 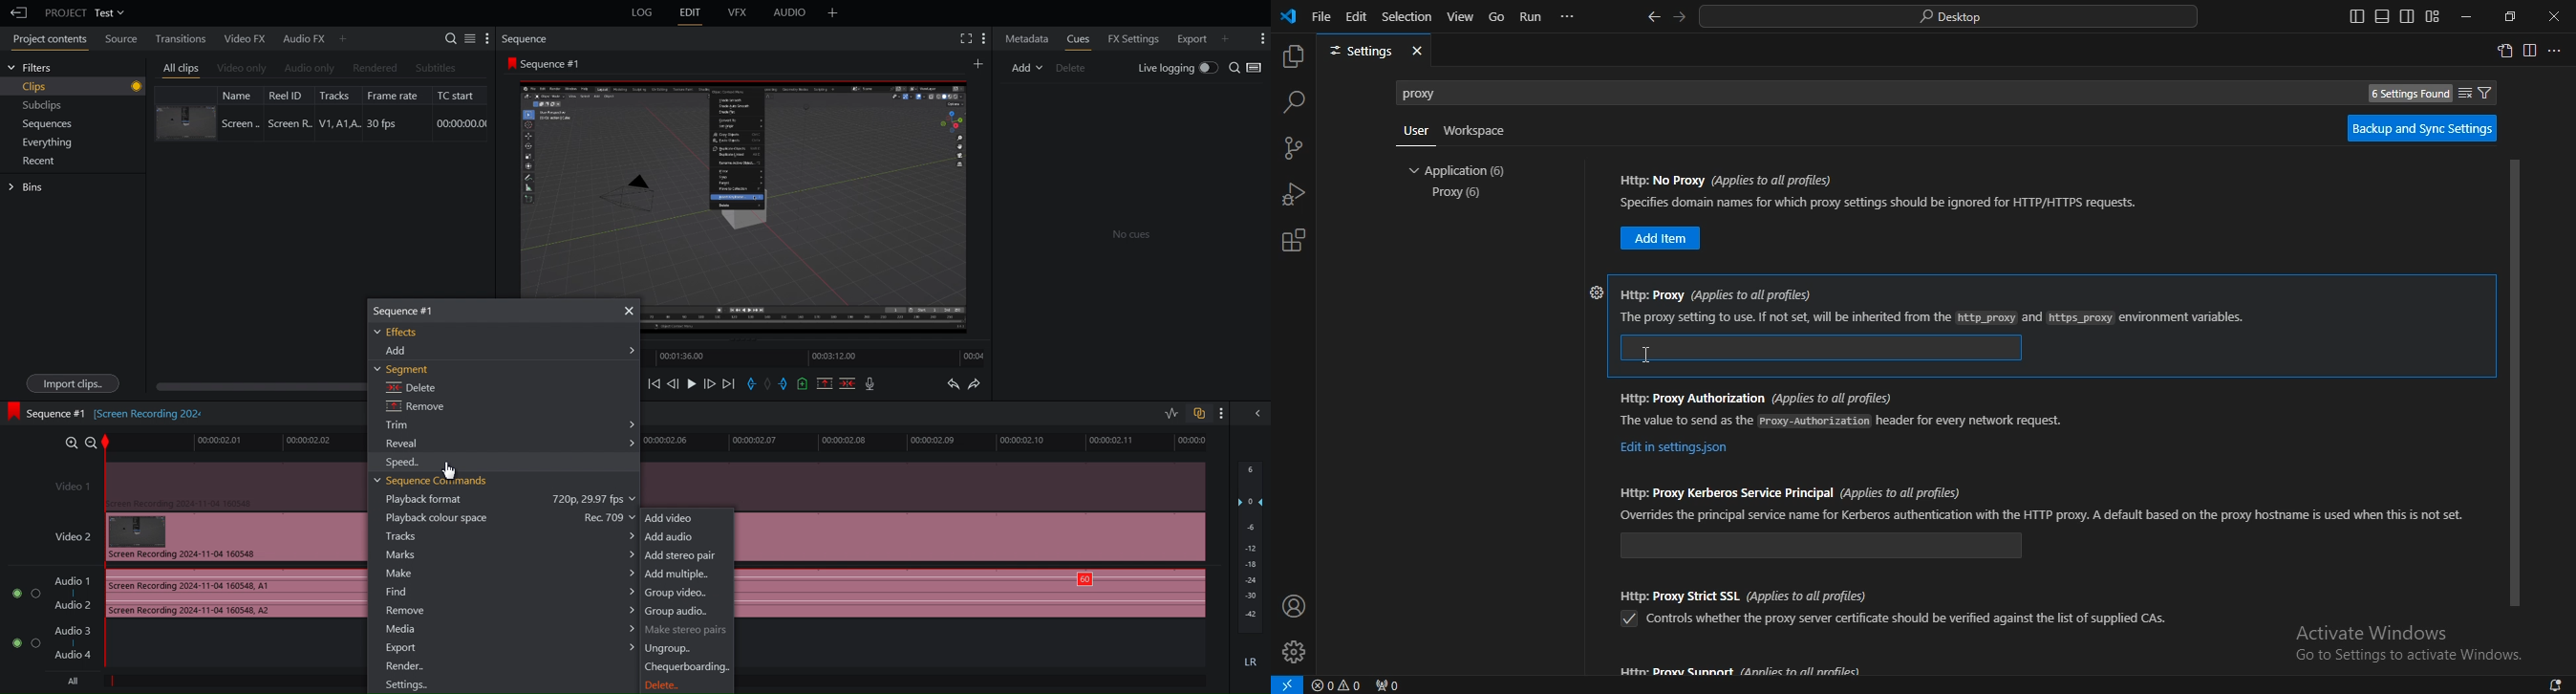 What do you see at coordinates (321, 113) in the screenshot?
I see `Clip` at bounding box center [321, 113].